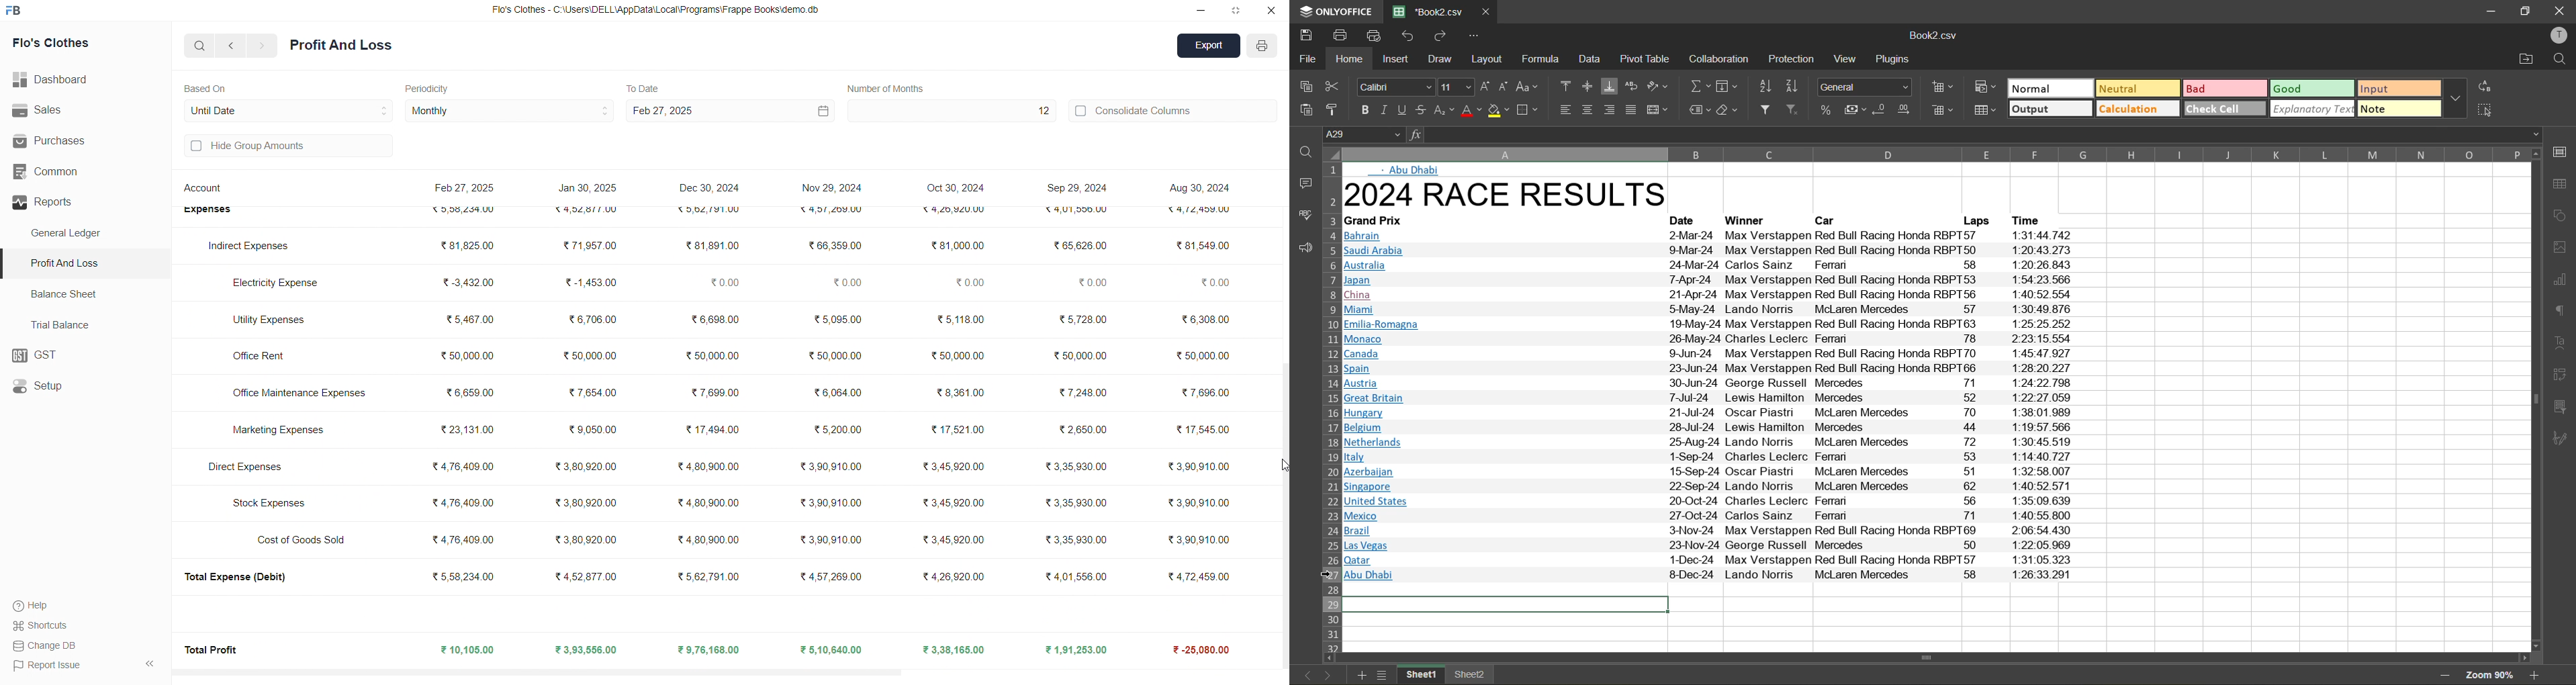 This screenshot has width=2576, height=700. What do you see at coordinates (2537, 676) in the screenshot?
I see `zoom in` at bounding box center [2537, 676].